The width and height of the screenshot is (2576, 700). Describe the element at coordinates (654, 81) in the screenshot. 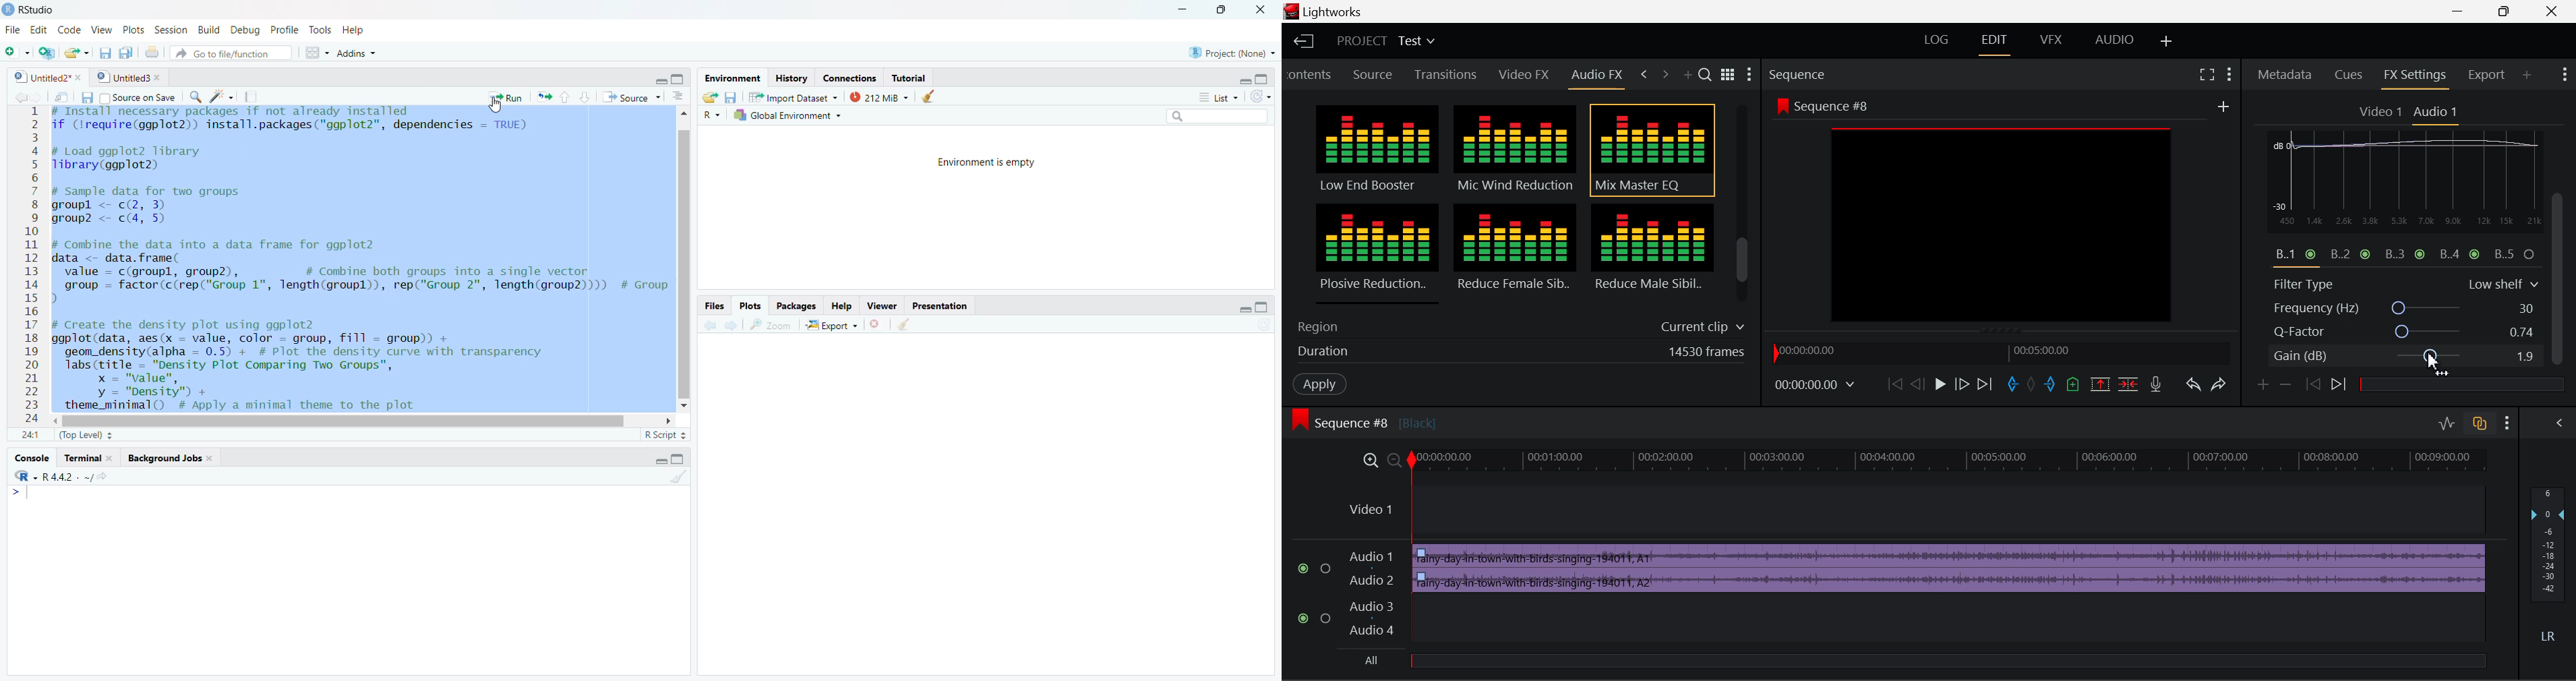

I see `minimize` at that location.